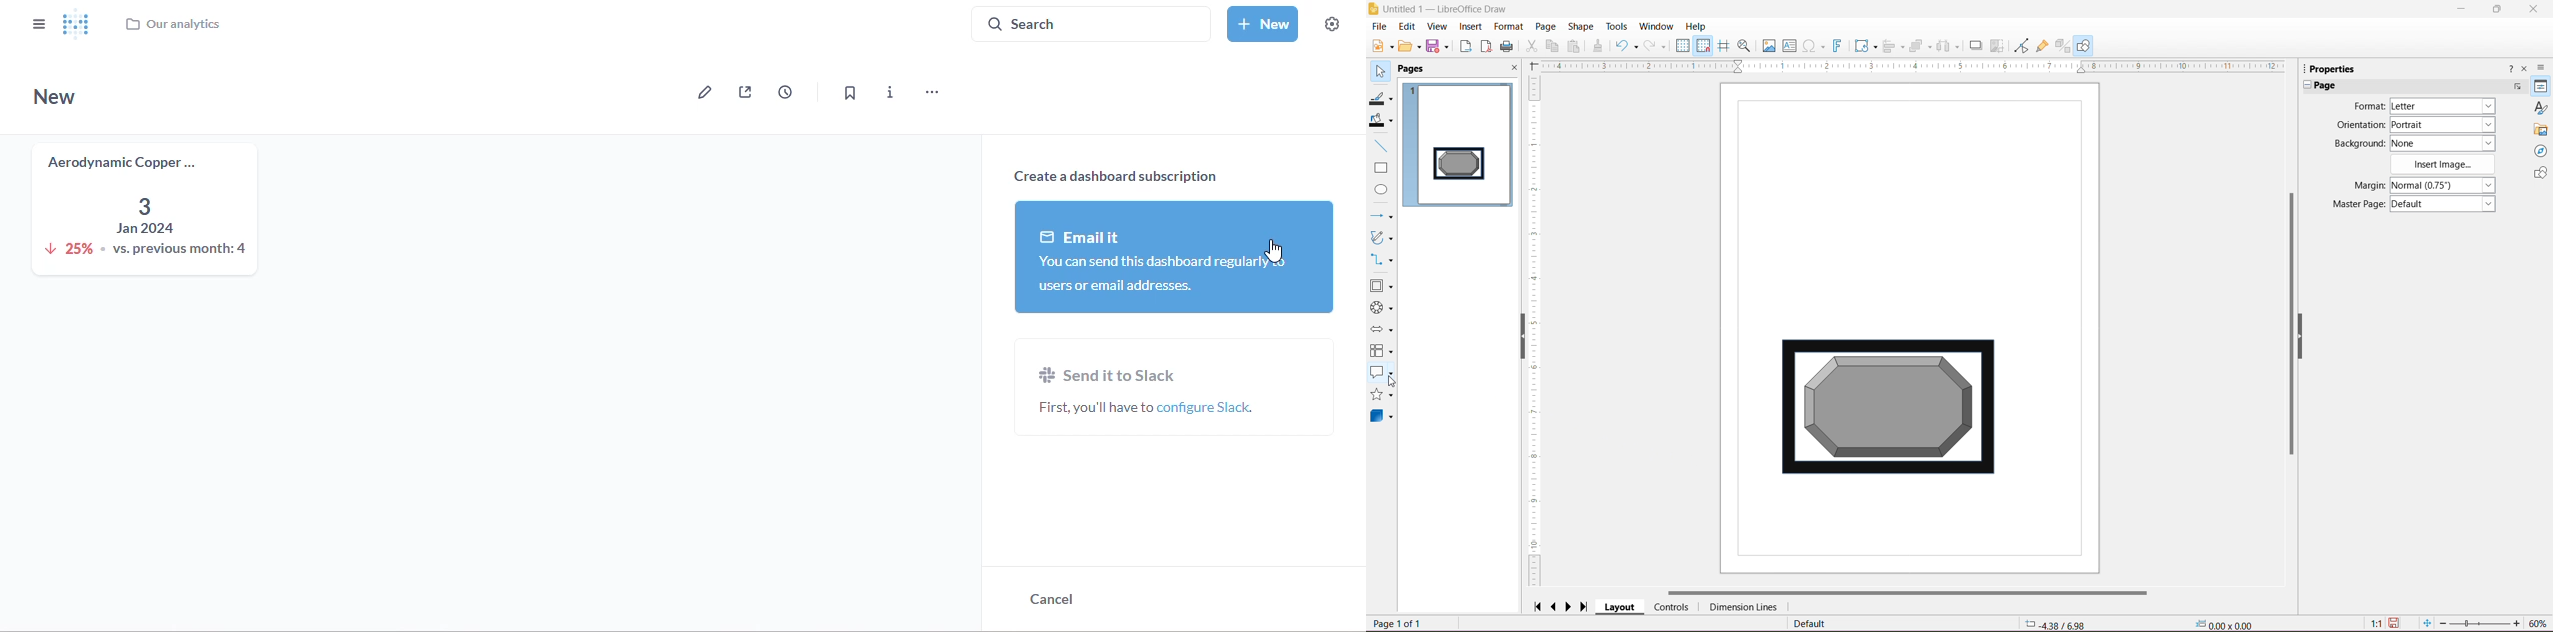  I want to click on File, so click(1378, 26).